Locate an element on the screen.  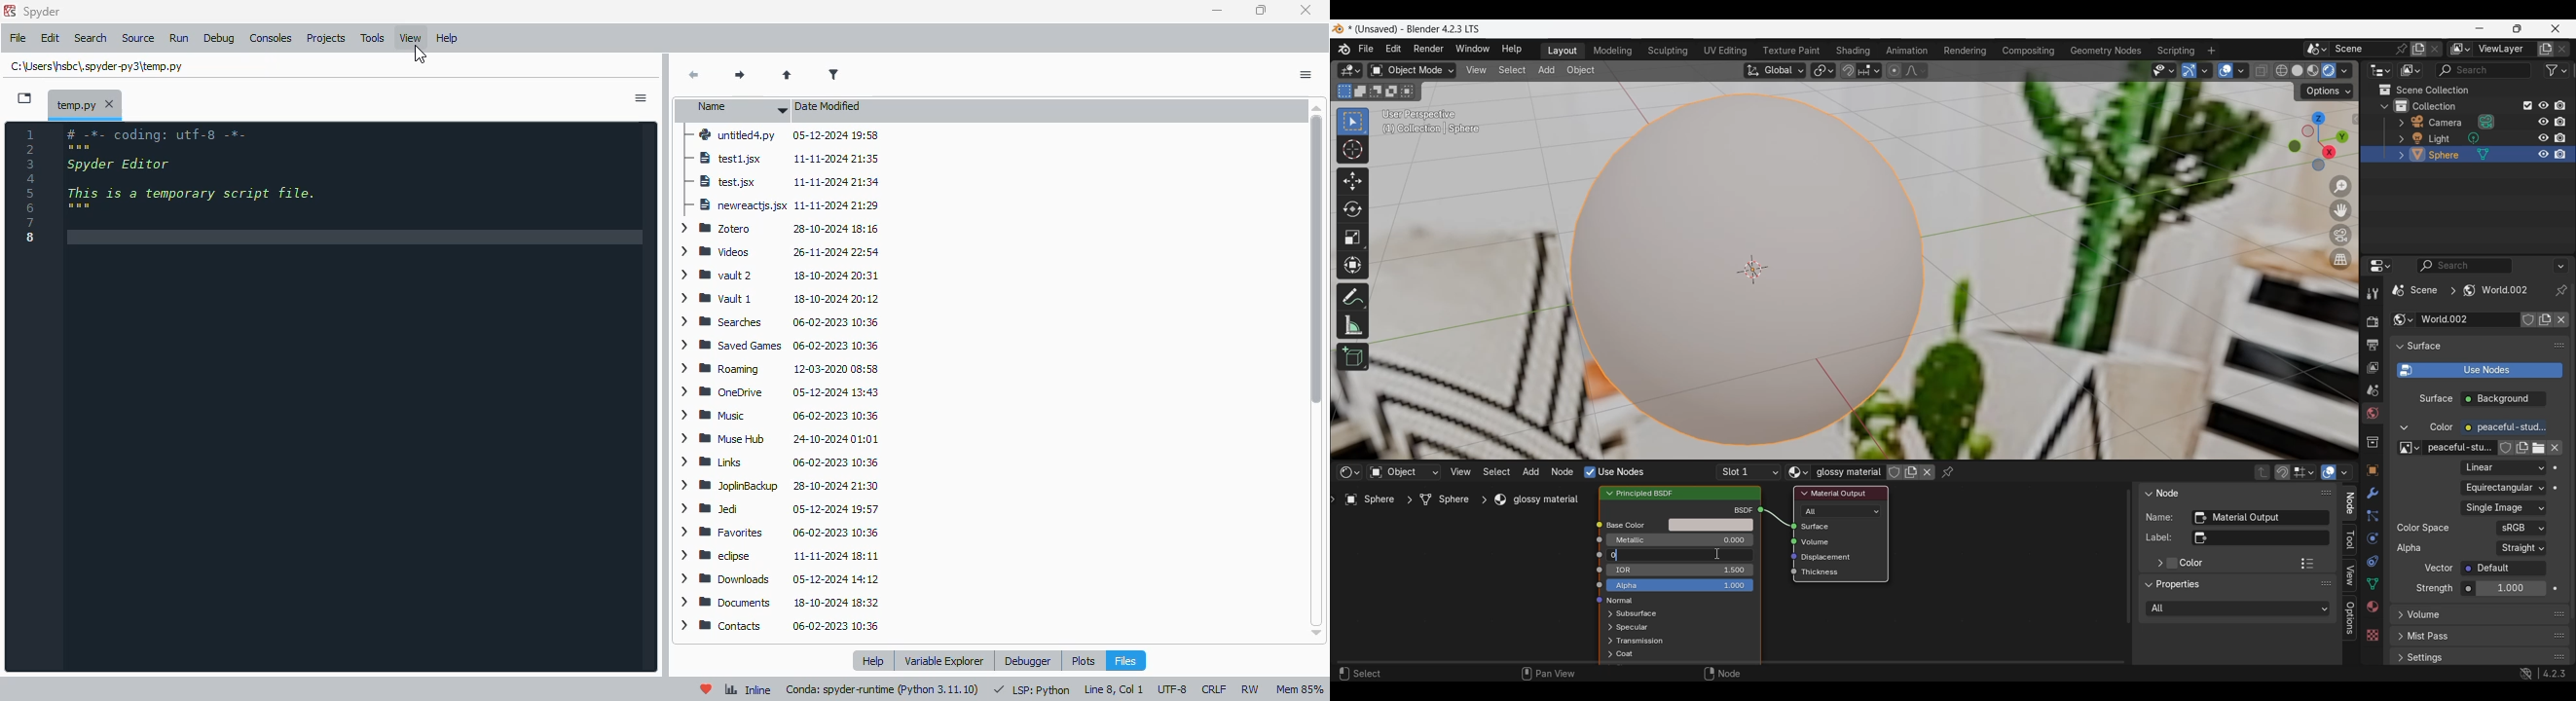
disable all respective renders is located at coordinates (2565, 154).